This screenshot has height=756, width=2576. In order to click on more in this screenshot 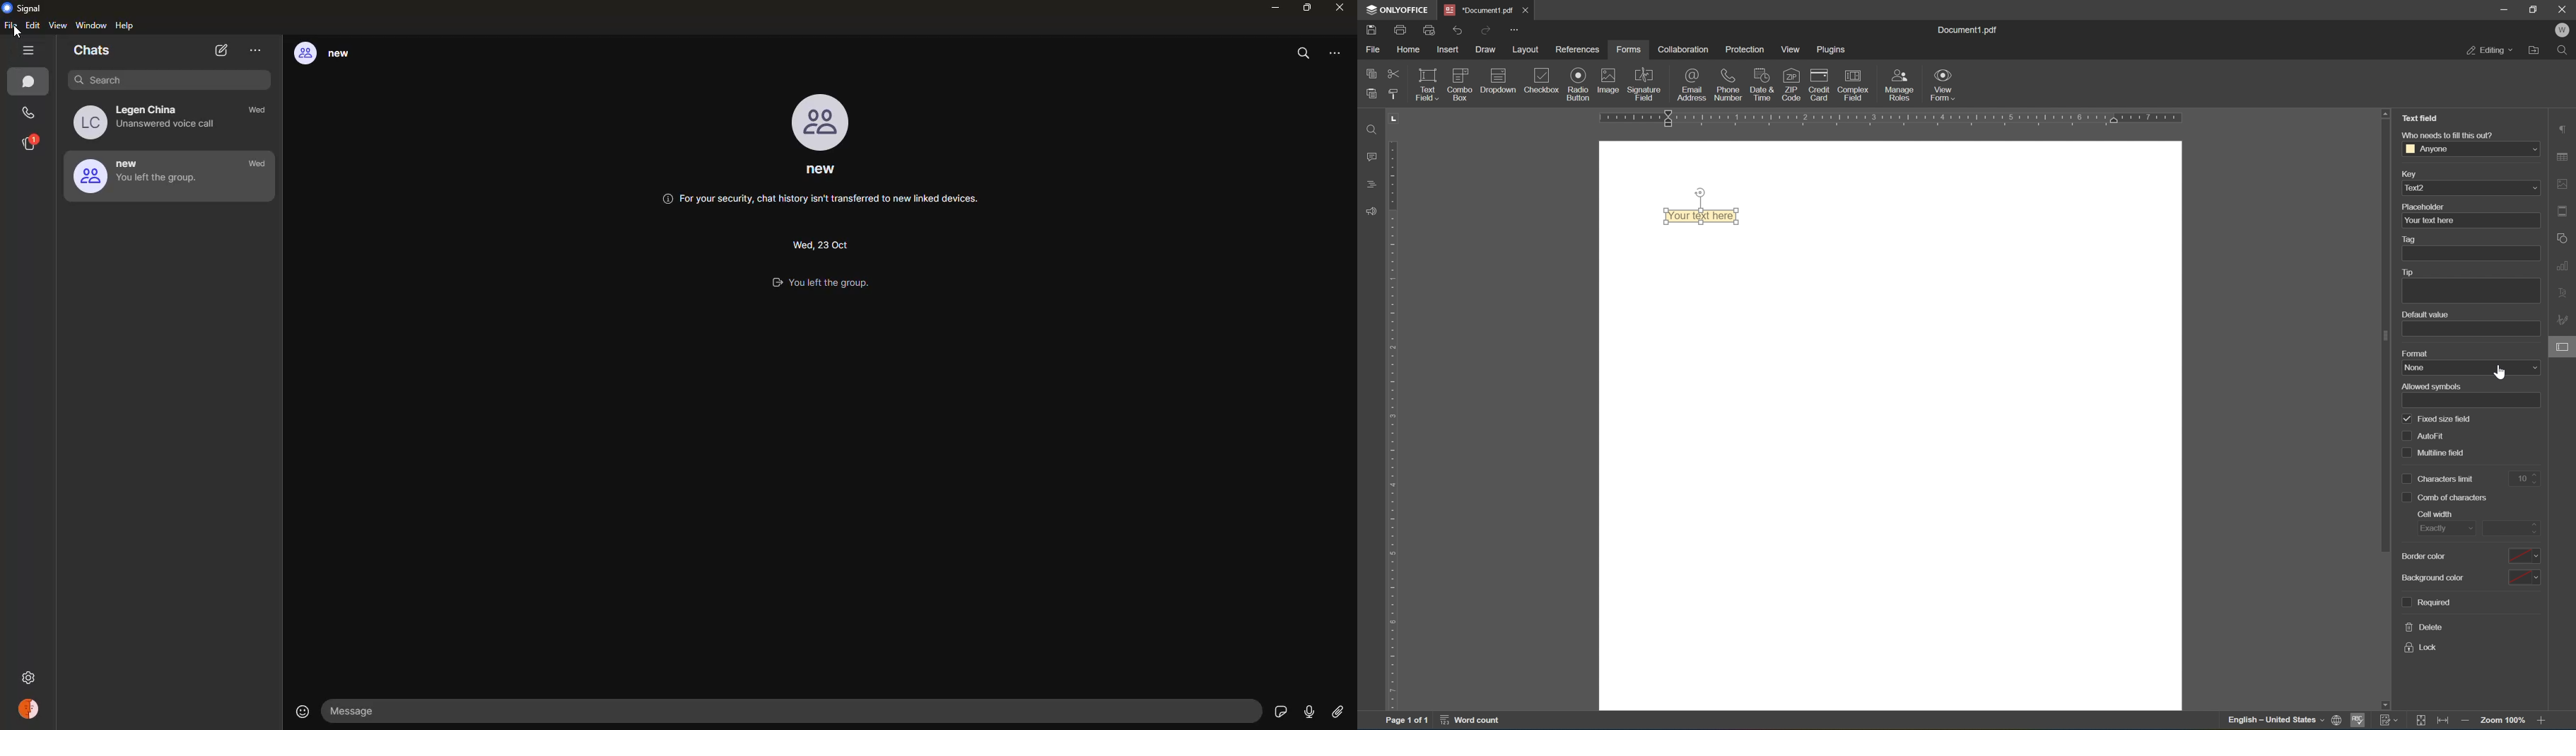, I will do `click(1339, 52)`.